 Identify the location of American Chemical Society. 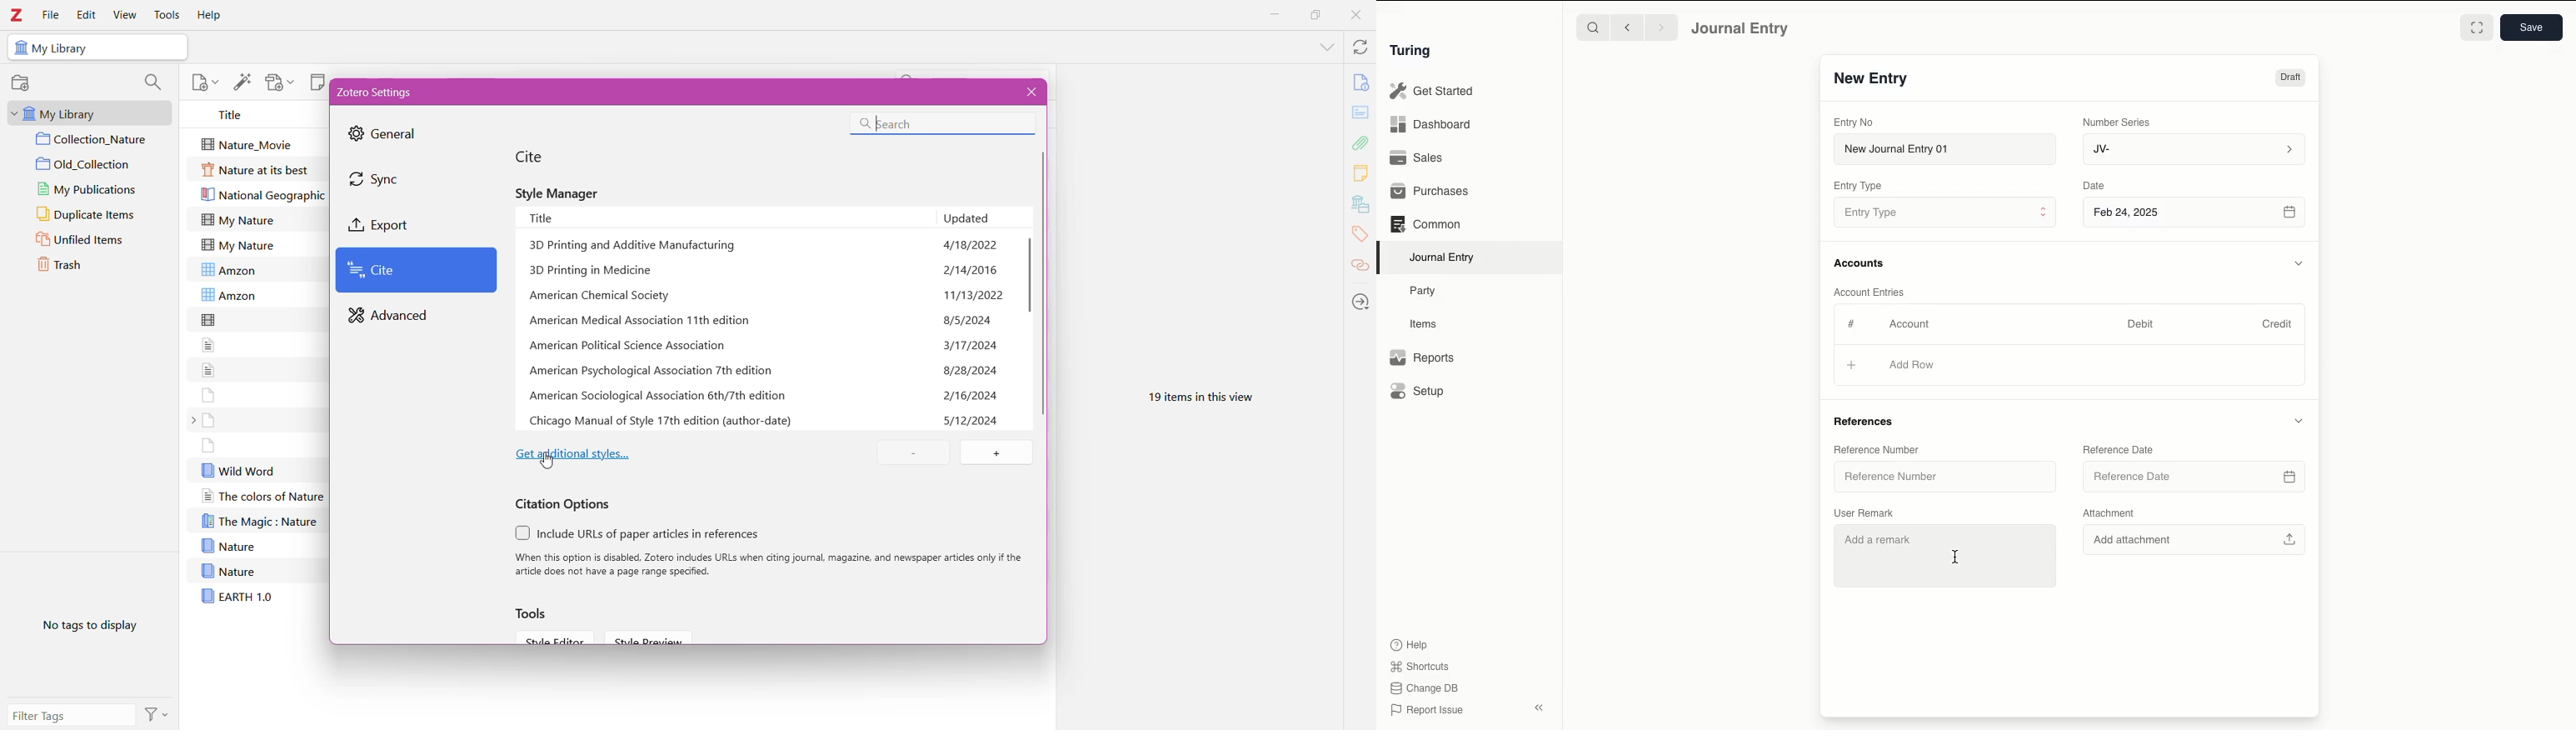
(604, 297).